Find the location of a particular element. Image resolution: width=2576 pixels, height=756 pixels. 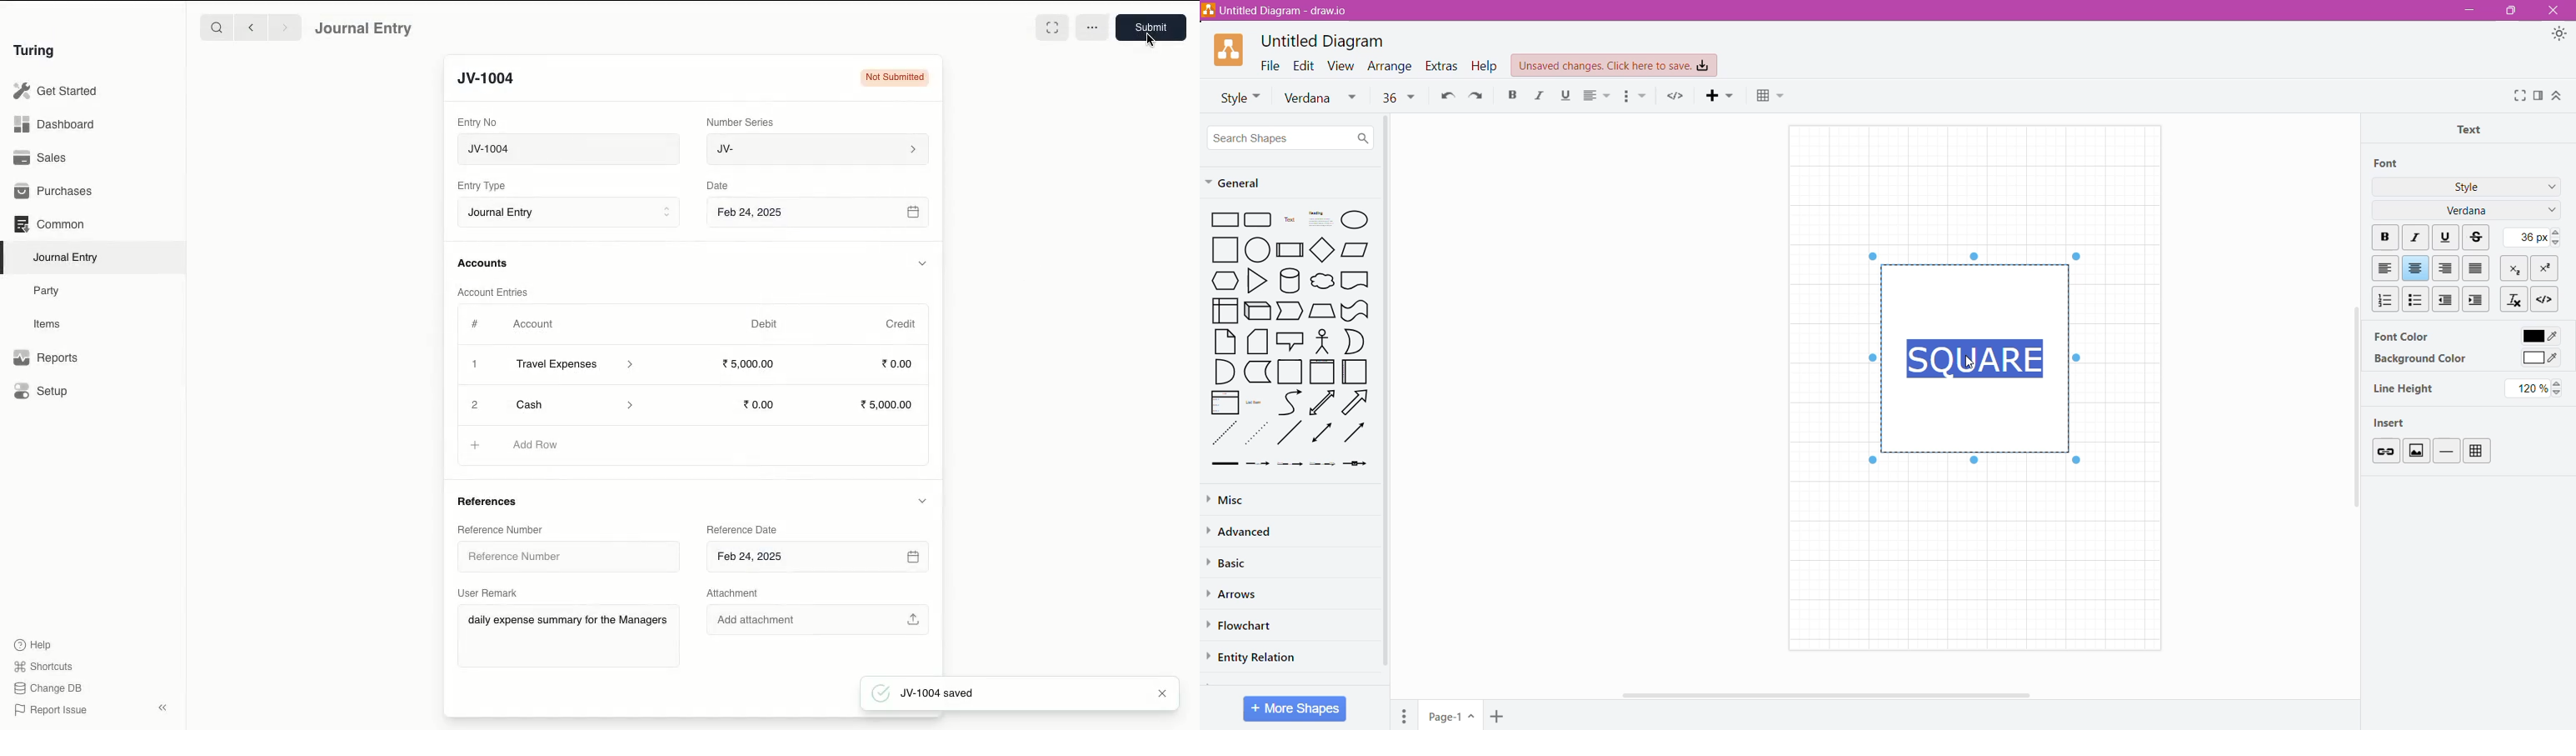

Close is located at coordinates (1160, 691).